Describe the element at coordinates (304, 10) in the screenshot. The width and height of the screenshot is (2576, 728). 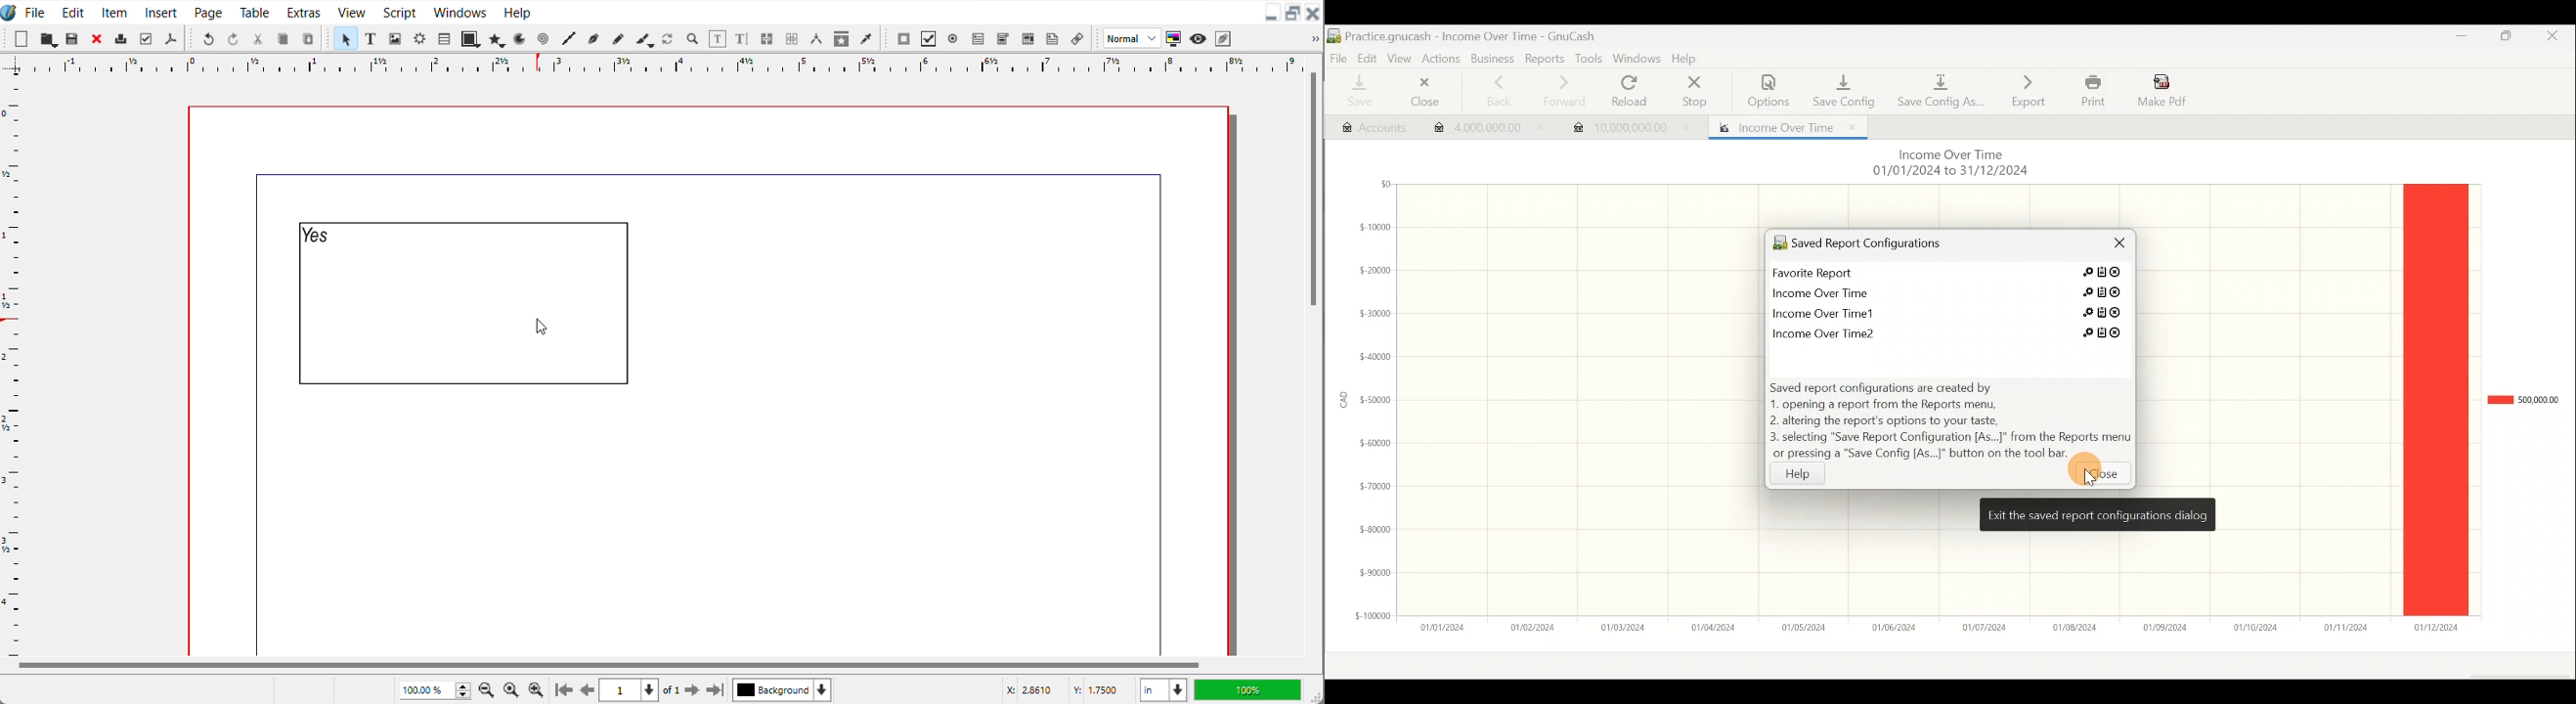
I see `Extras` at that location.